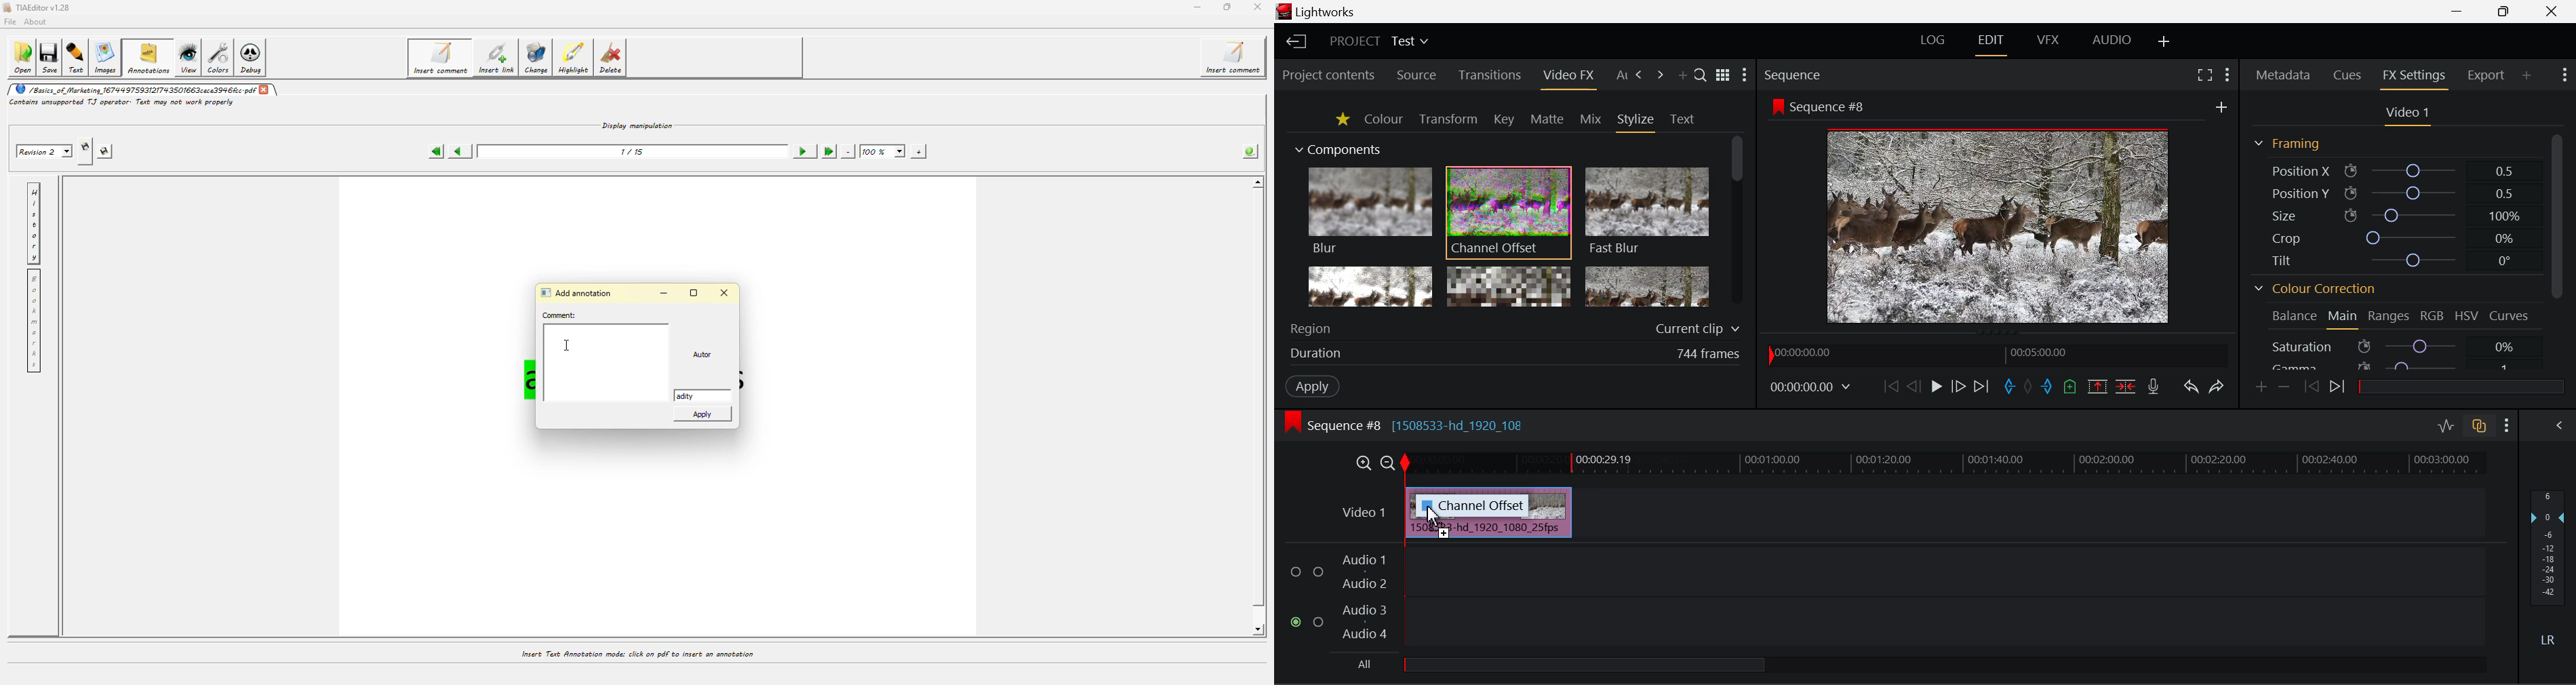  I want to click on VFX Layout, so click(2048, 43).